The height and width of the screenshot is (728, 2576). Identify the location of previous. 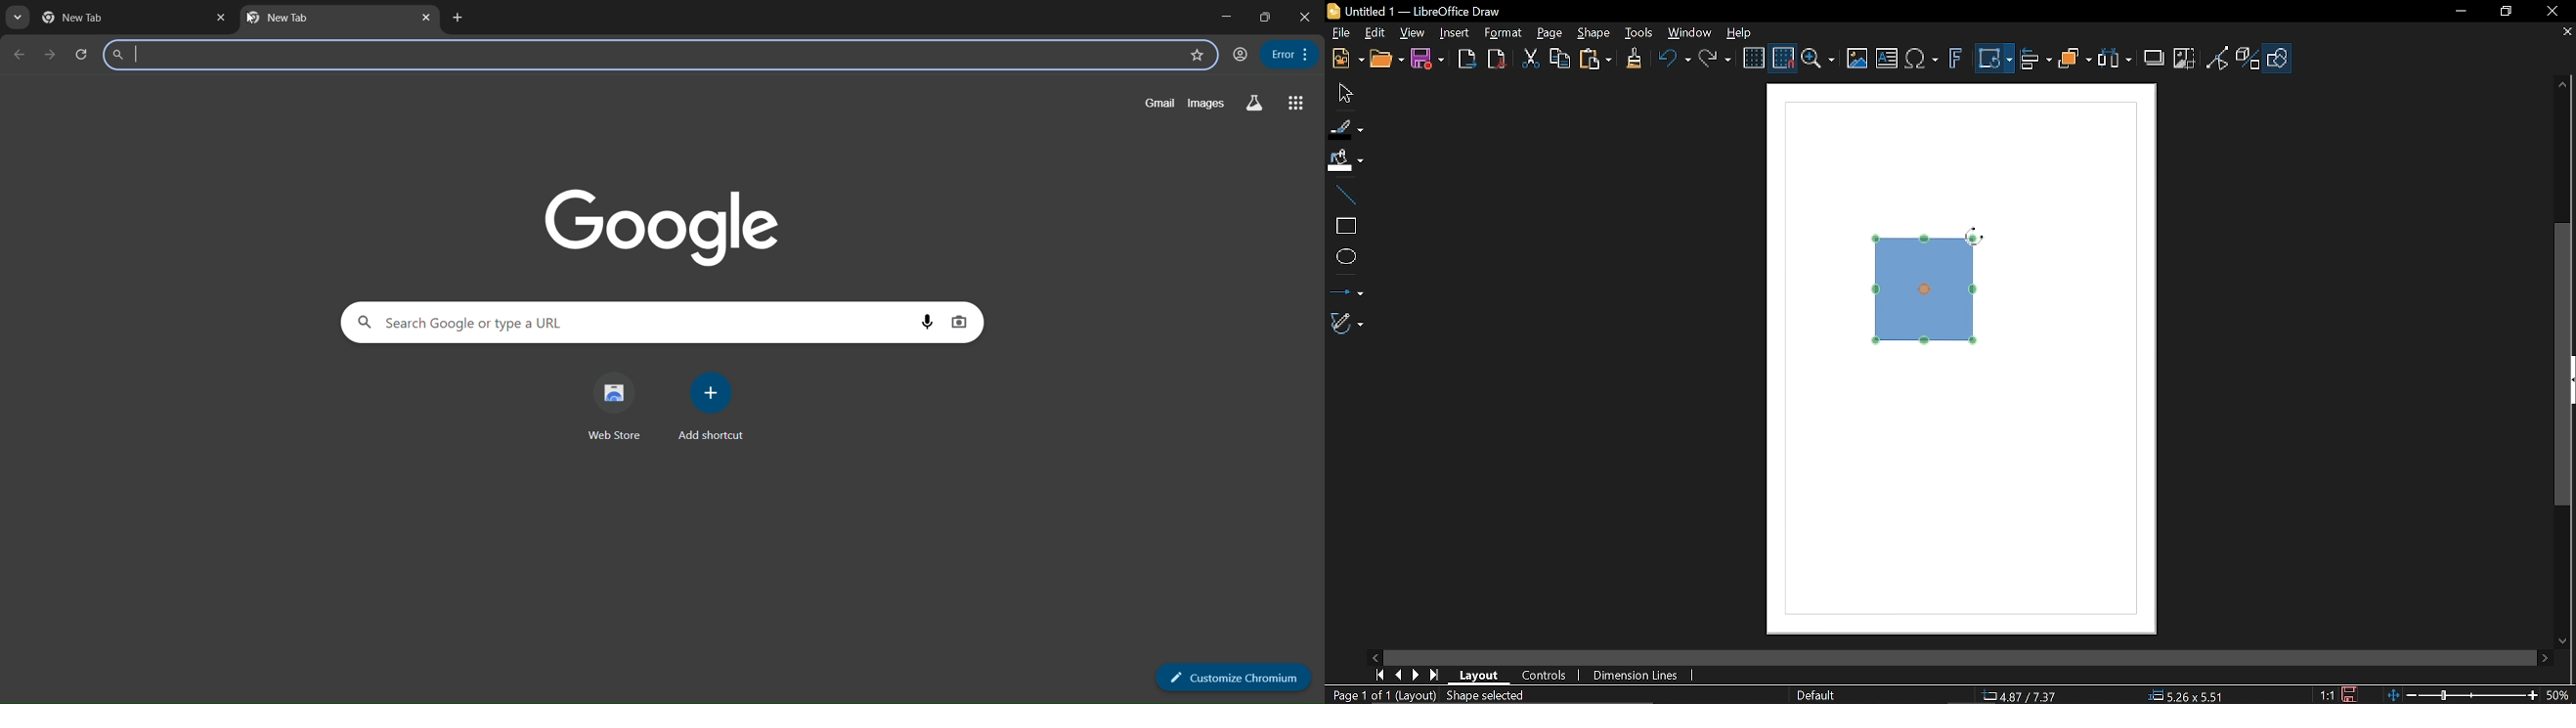
(19, 55).